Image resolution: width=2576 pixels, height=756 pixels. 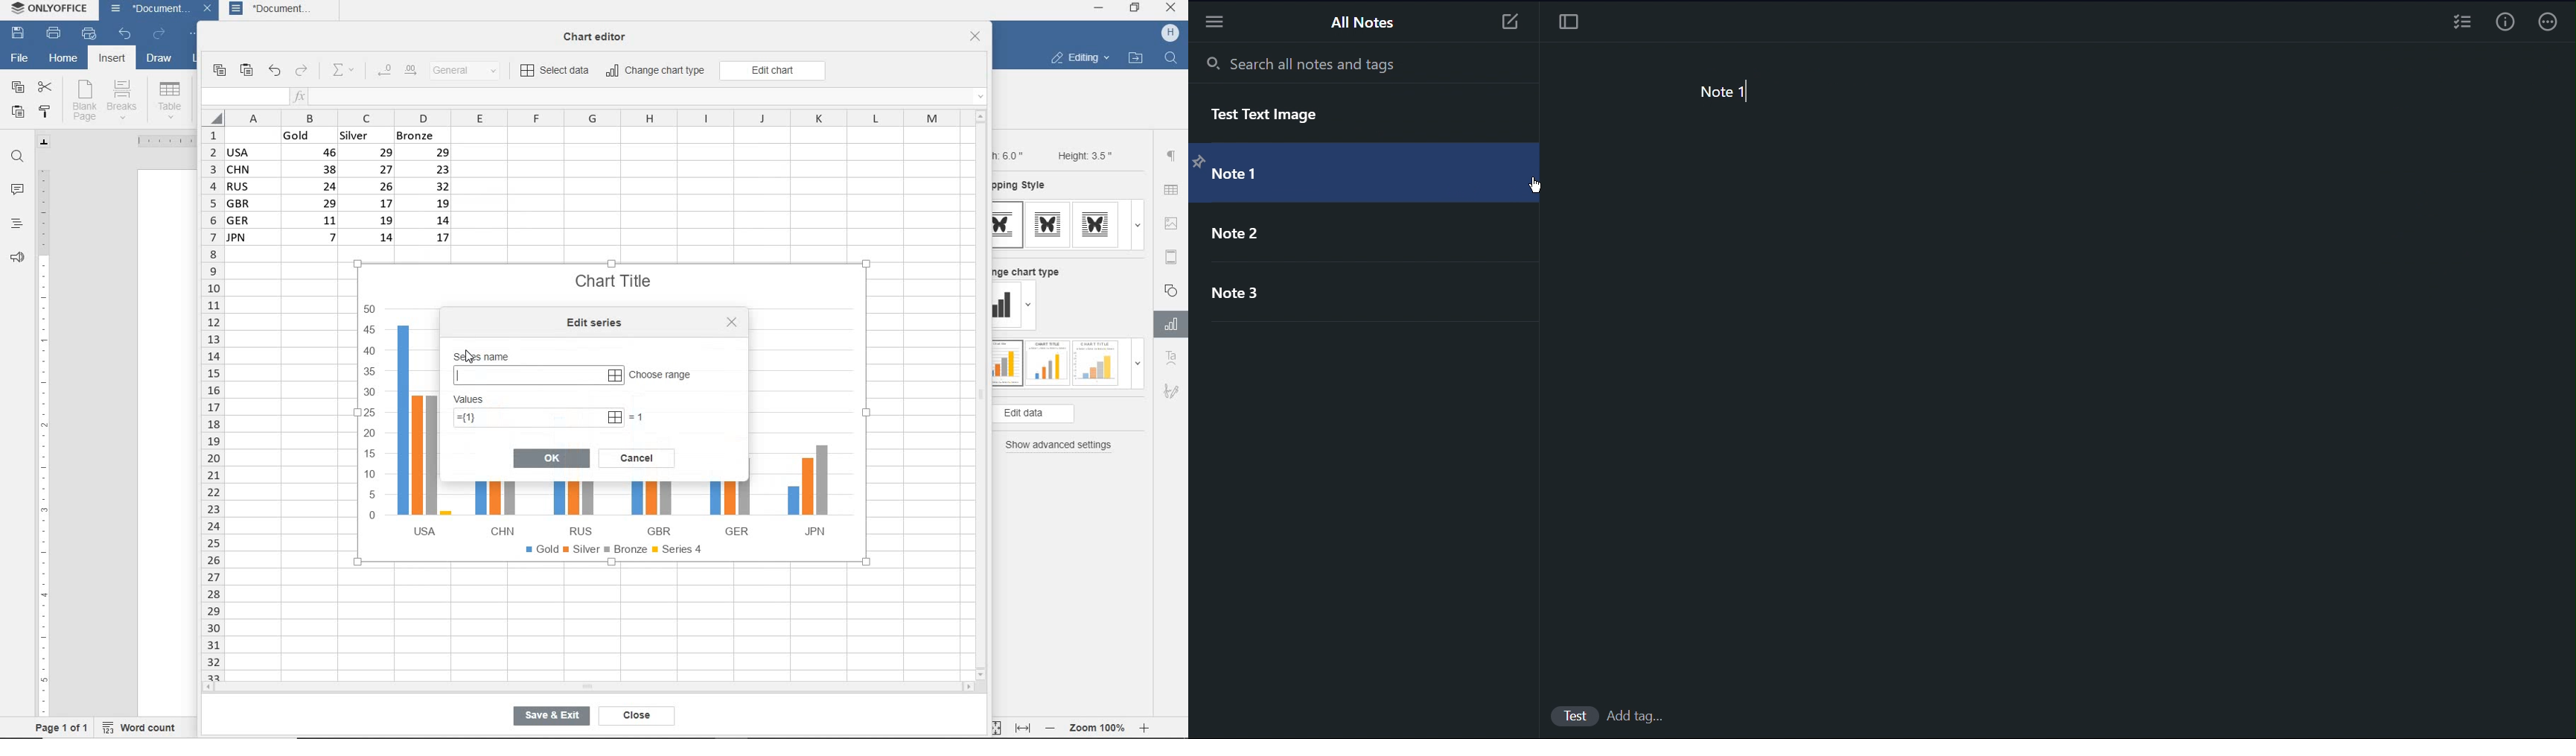 What do you see at coordinates (1138, 225) in the screenshot?
I see `dropdown` at bounding box center [1138, 225].